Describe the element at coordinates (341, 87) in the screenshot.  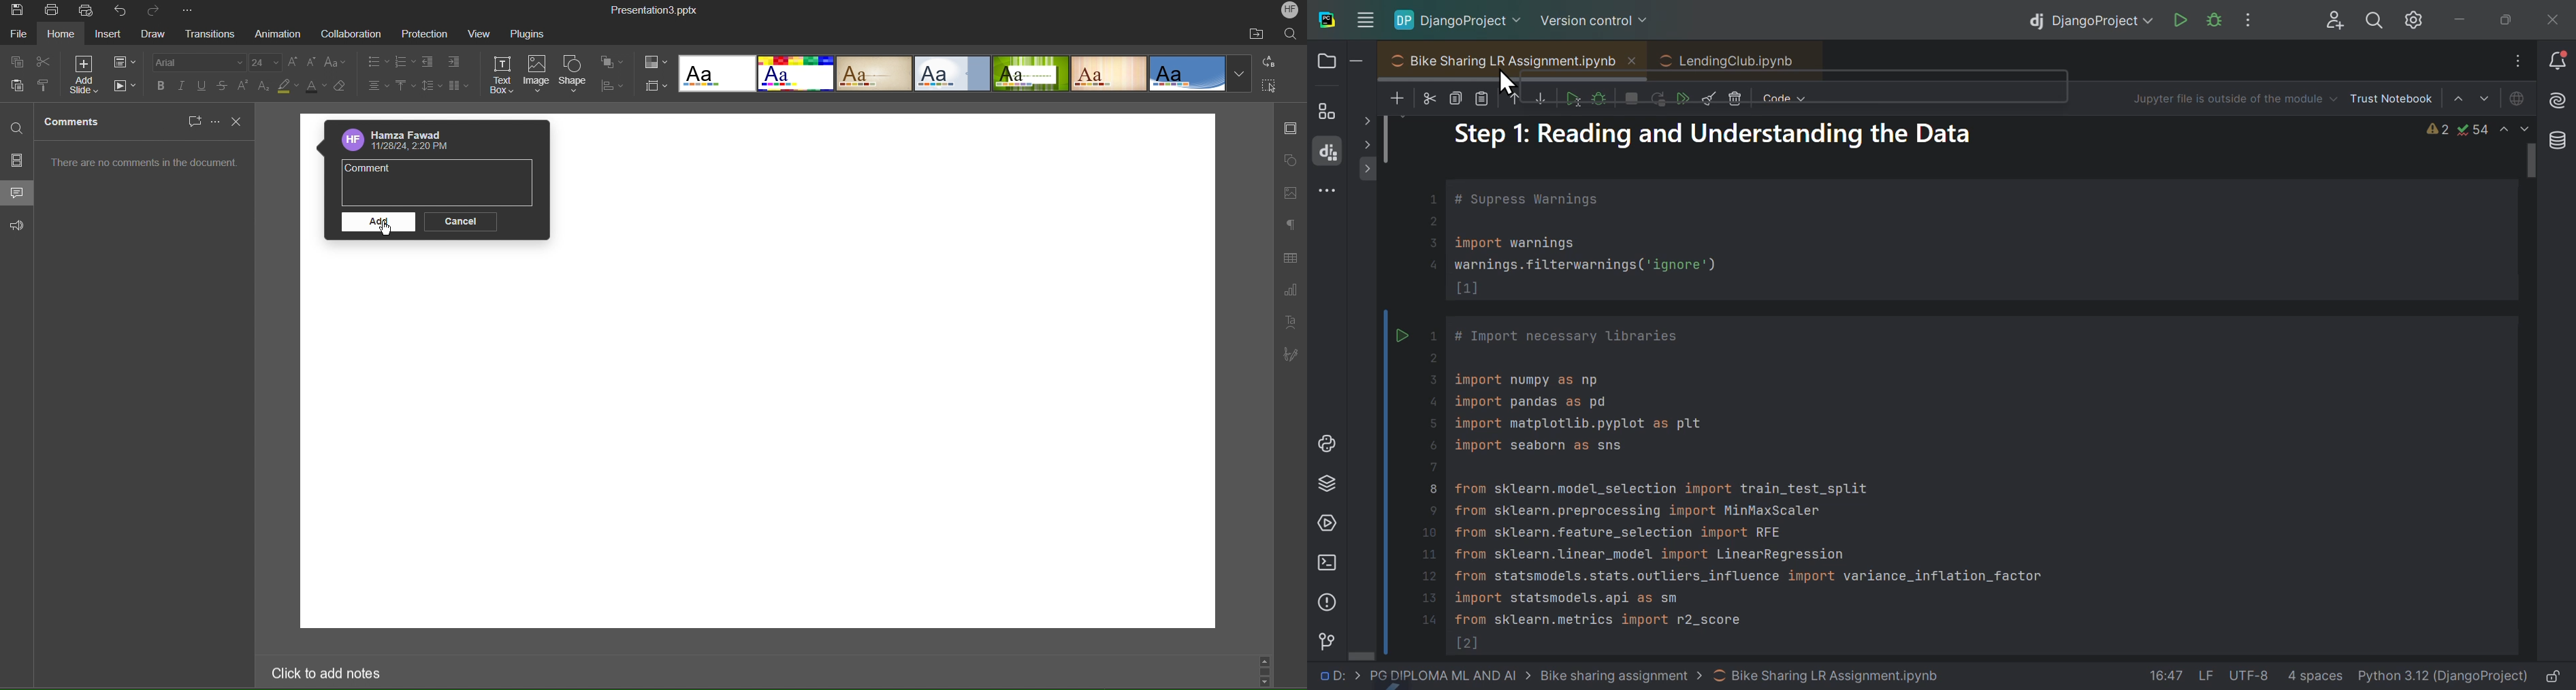
I see `Erase Style` at that location.